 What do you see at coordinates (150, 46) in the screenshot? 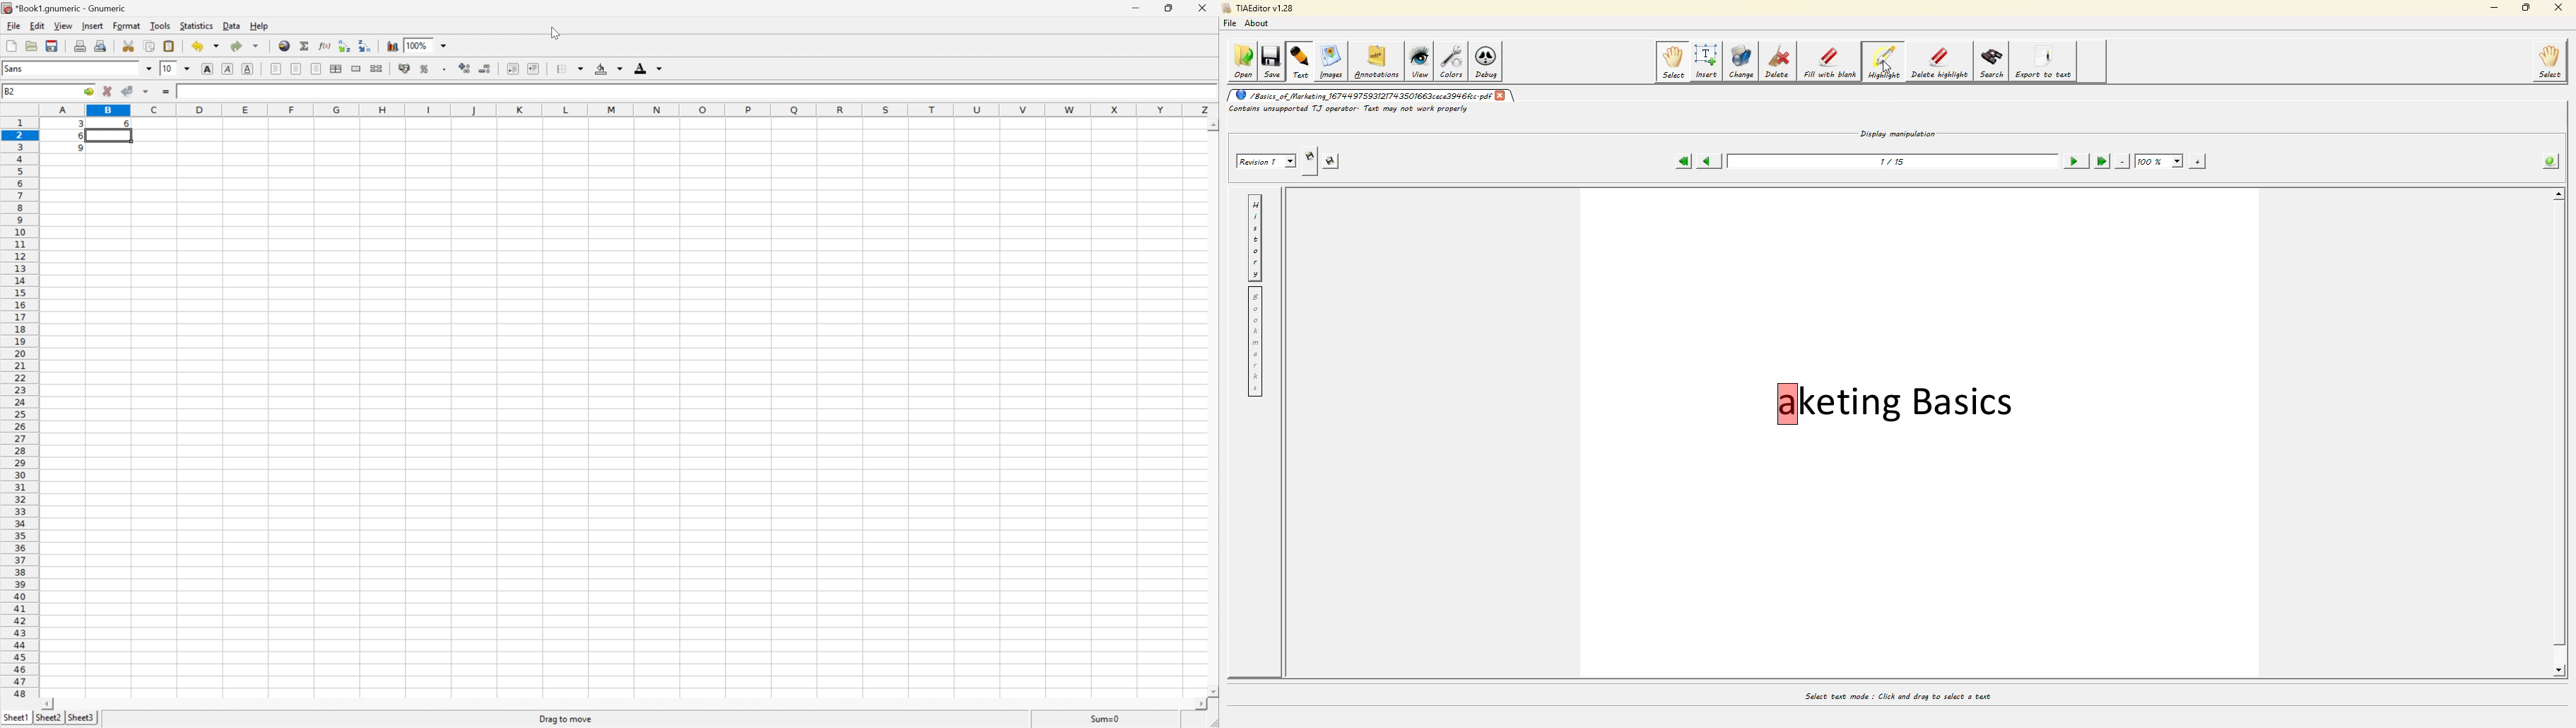
I see `Copy selection` at bounding box center [150, 46].